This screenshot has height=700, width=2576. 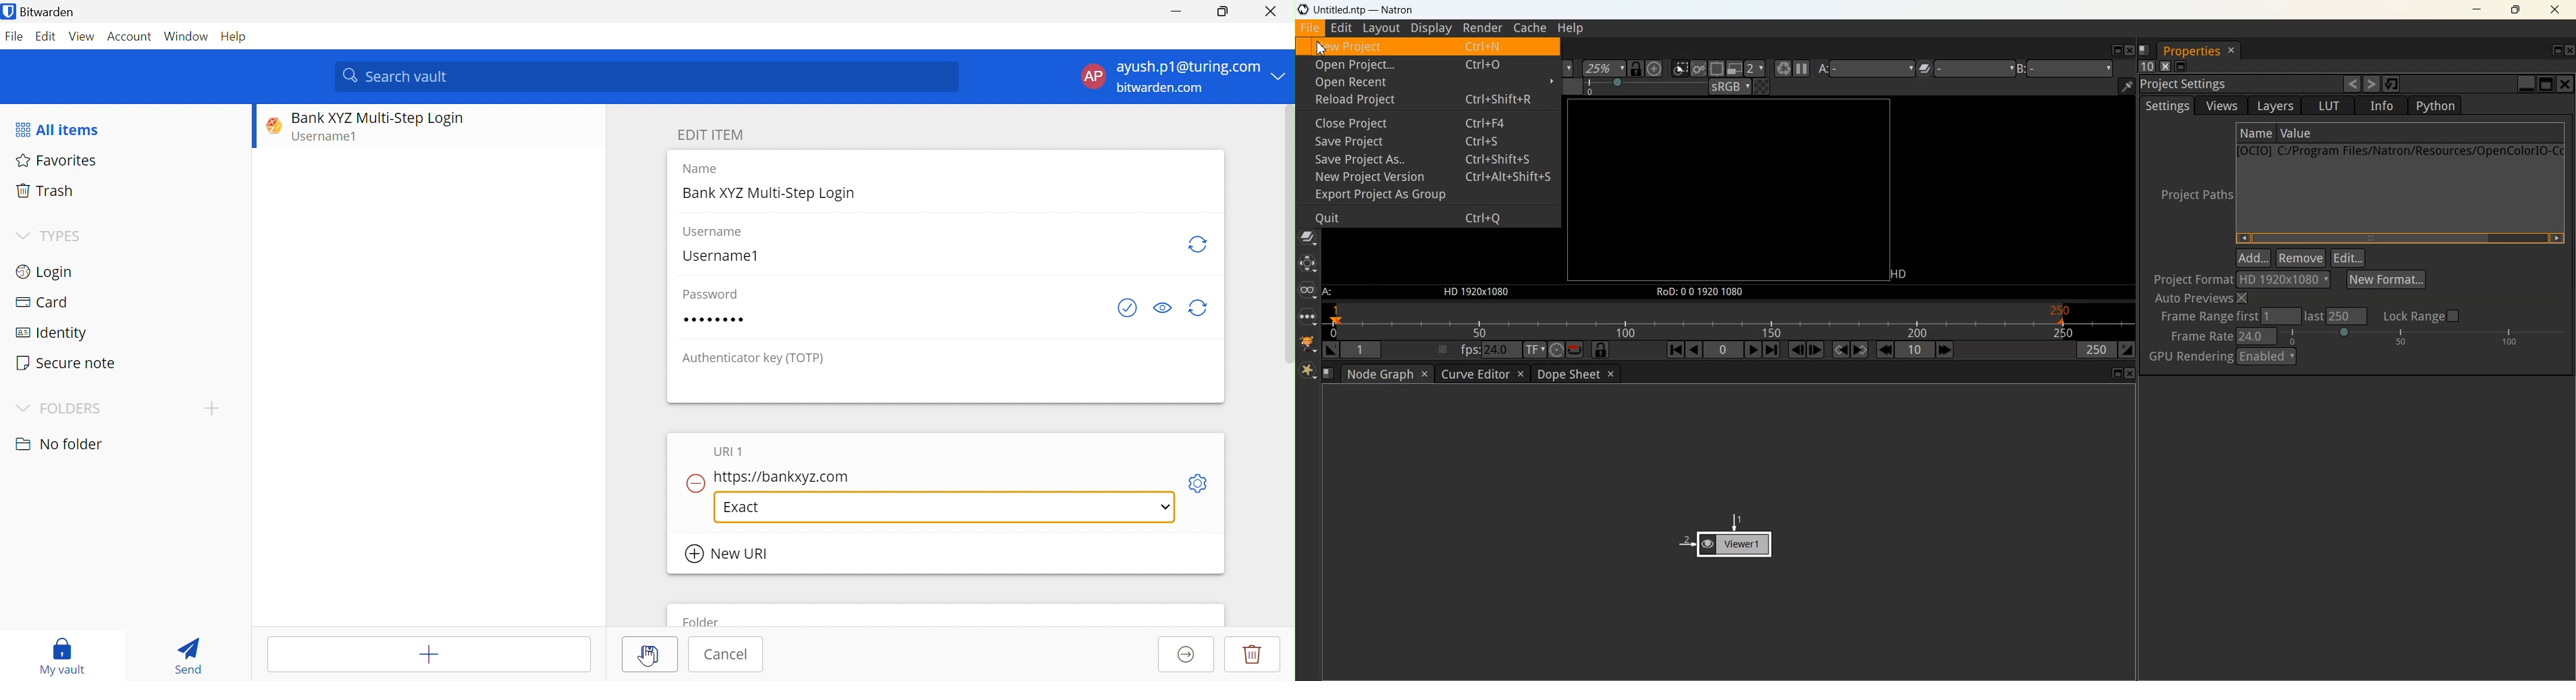 I want to click on Edit, so click(x=45, y=36).